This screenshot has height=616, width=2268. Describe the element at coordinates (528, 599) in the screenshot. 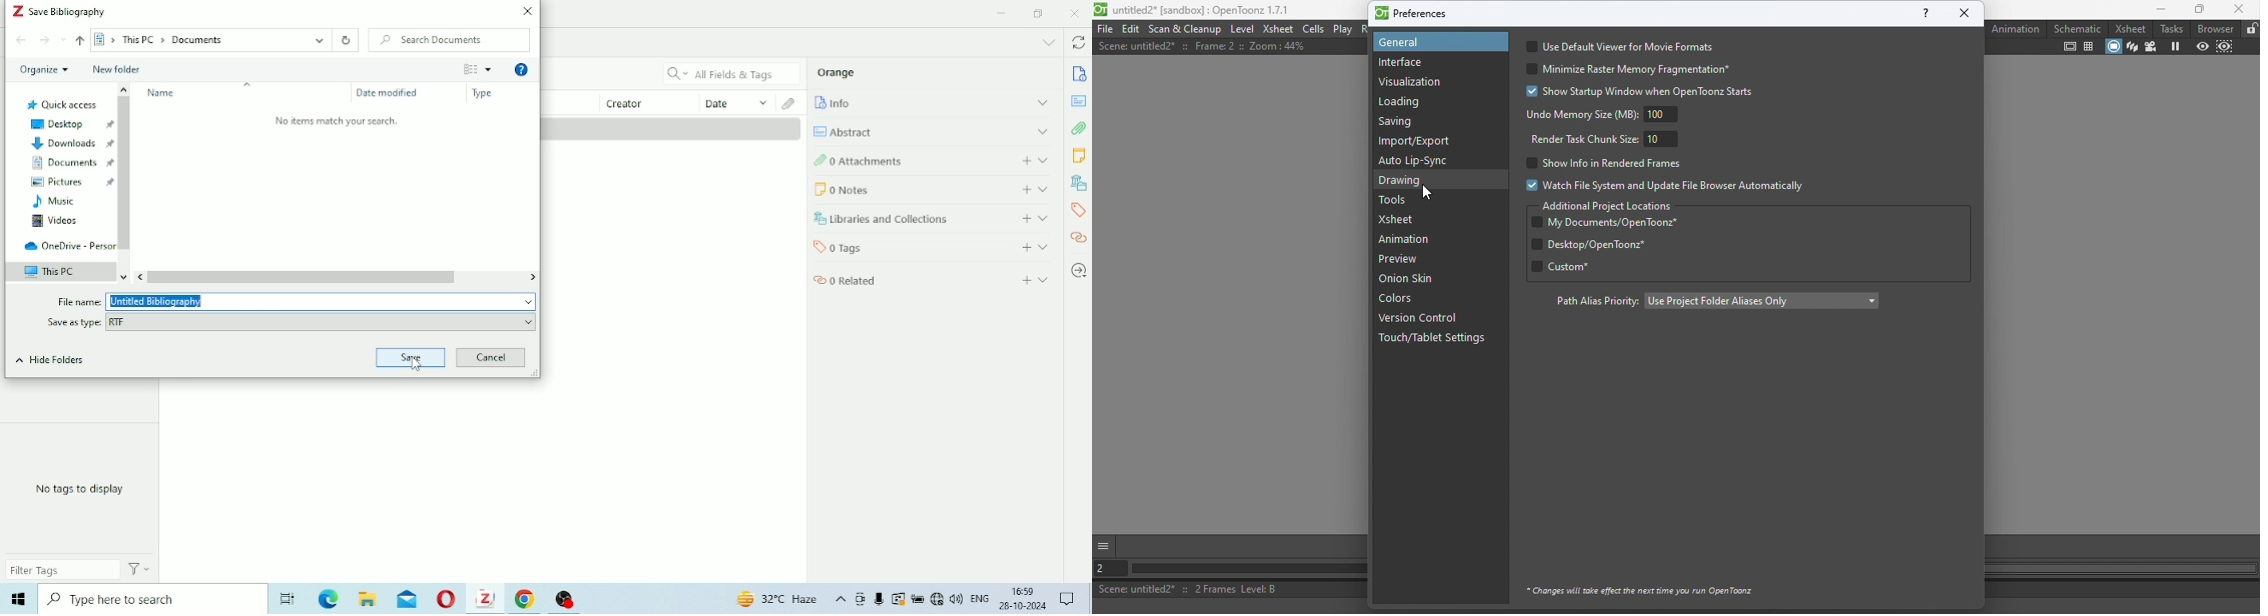

I see `Google Chrome` at that location.